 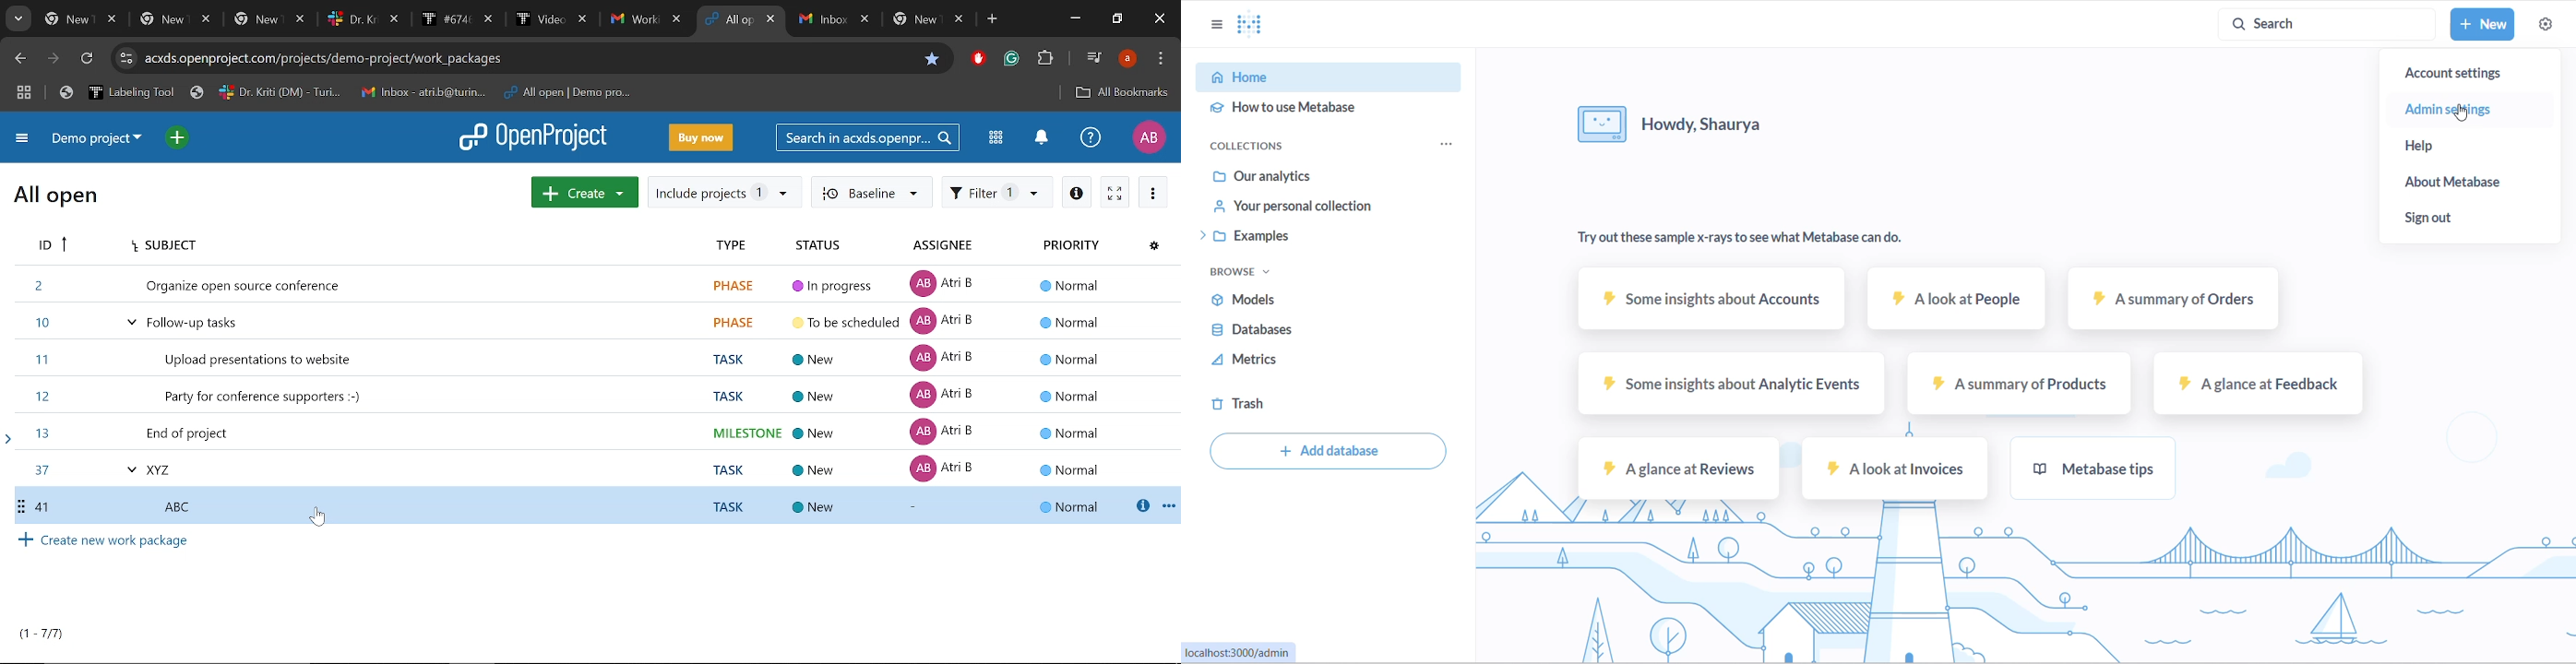 What do you see at coordinates (106, 543) in the screenshot?
I see `Create new work package` at bounding box center [106, 543].